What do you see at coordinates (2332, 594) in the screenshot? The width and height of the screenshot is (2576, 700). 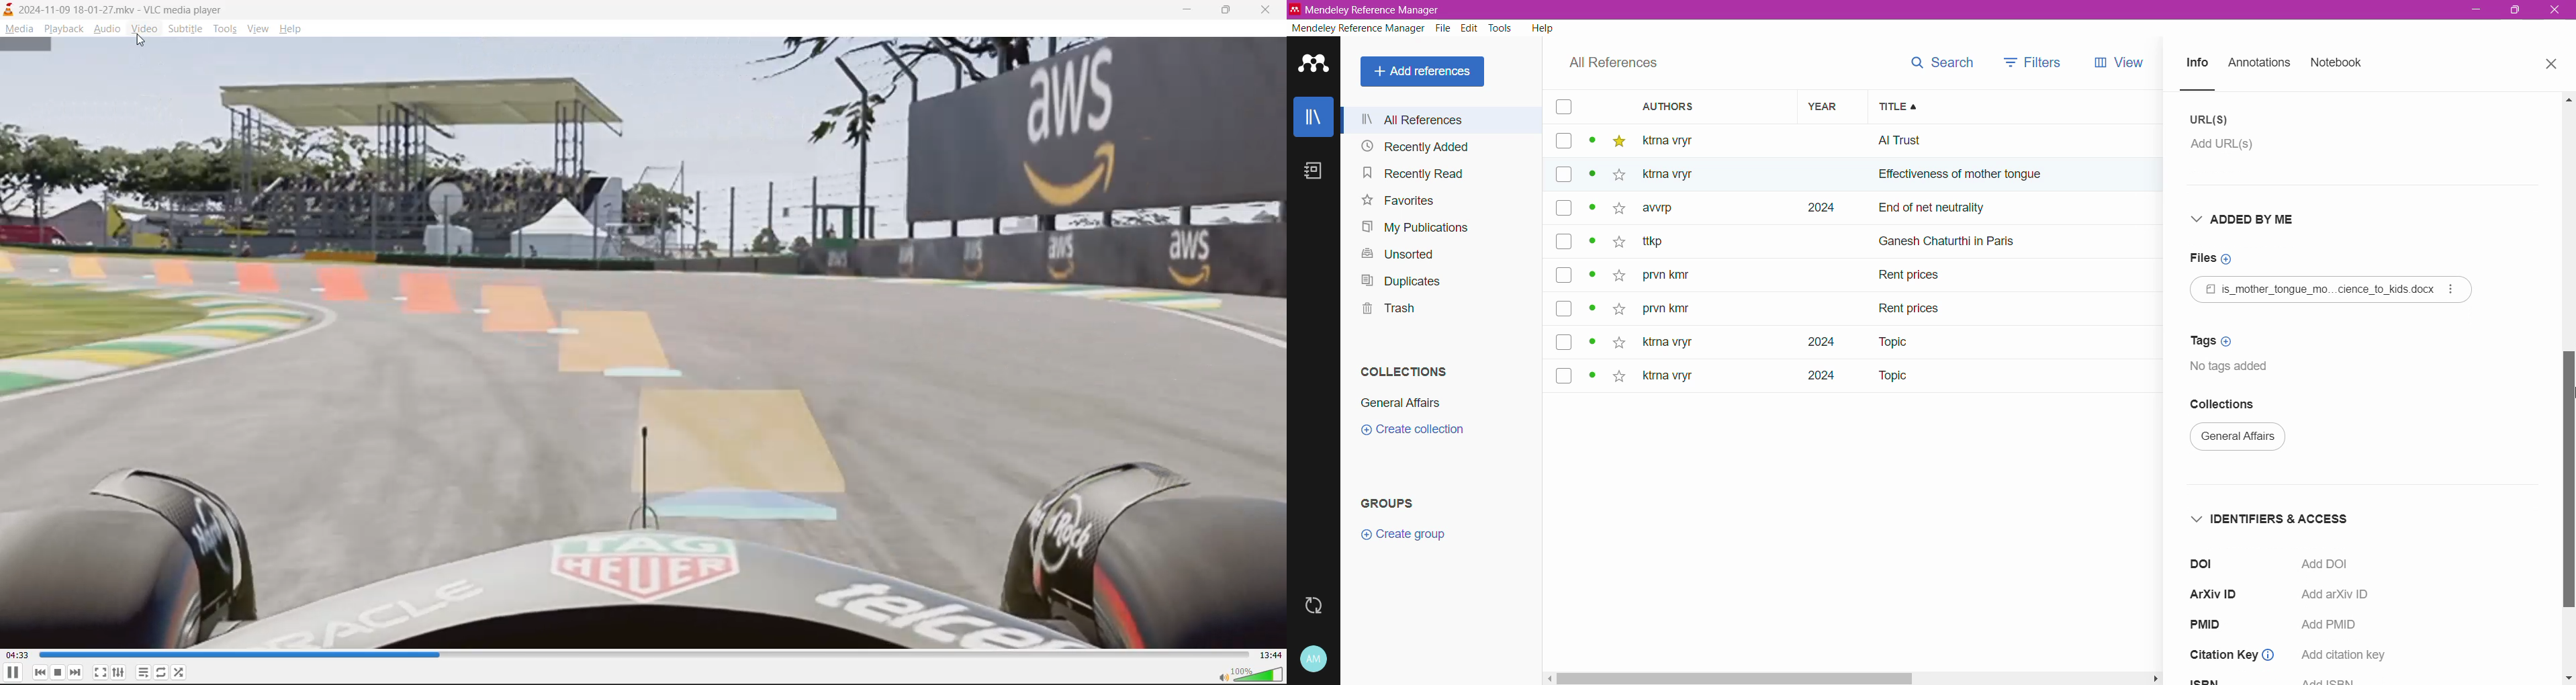 I see `Add arXiv ID` at bounding box center [2332, 594].